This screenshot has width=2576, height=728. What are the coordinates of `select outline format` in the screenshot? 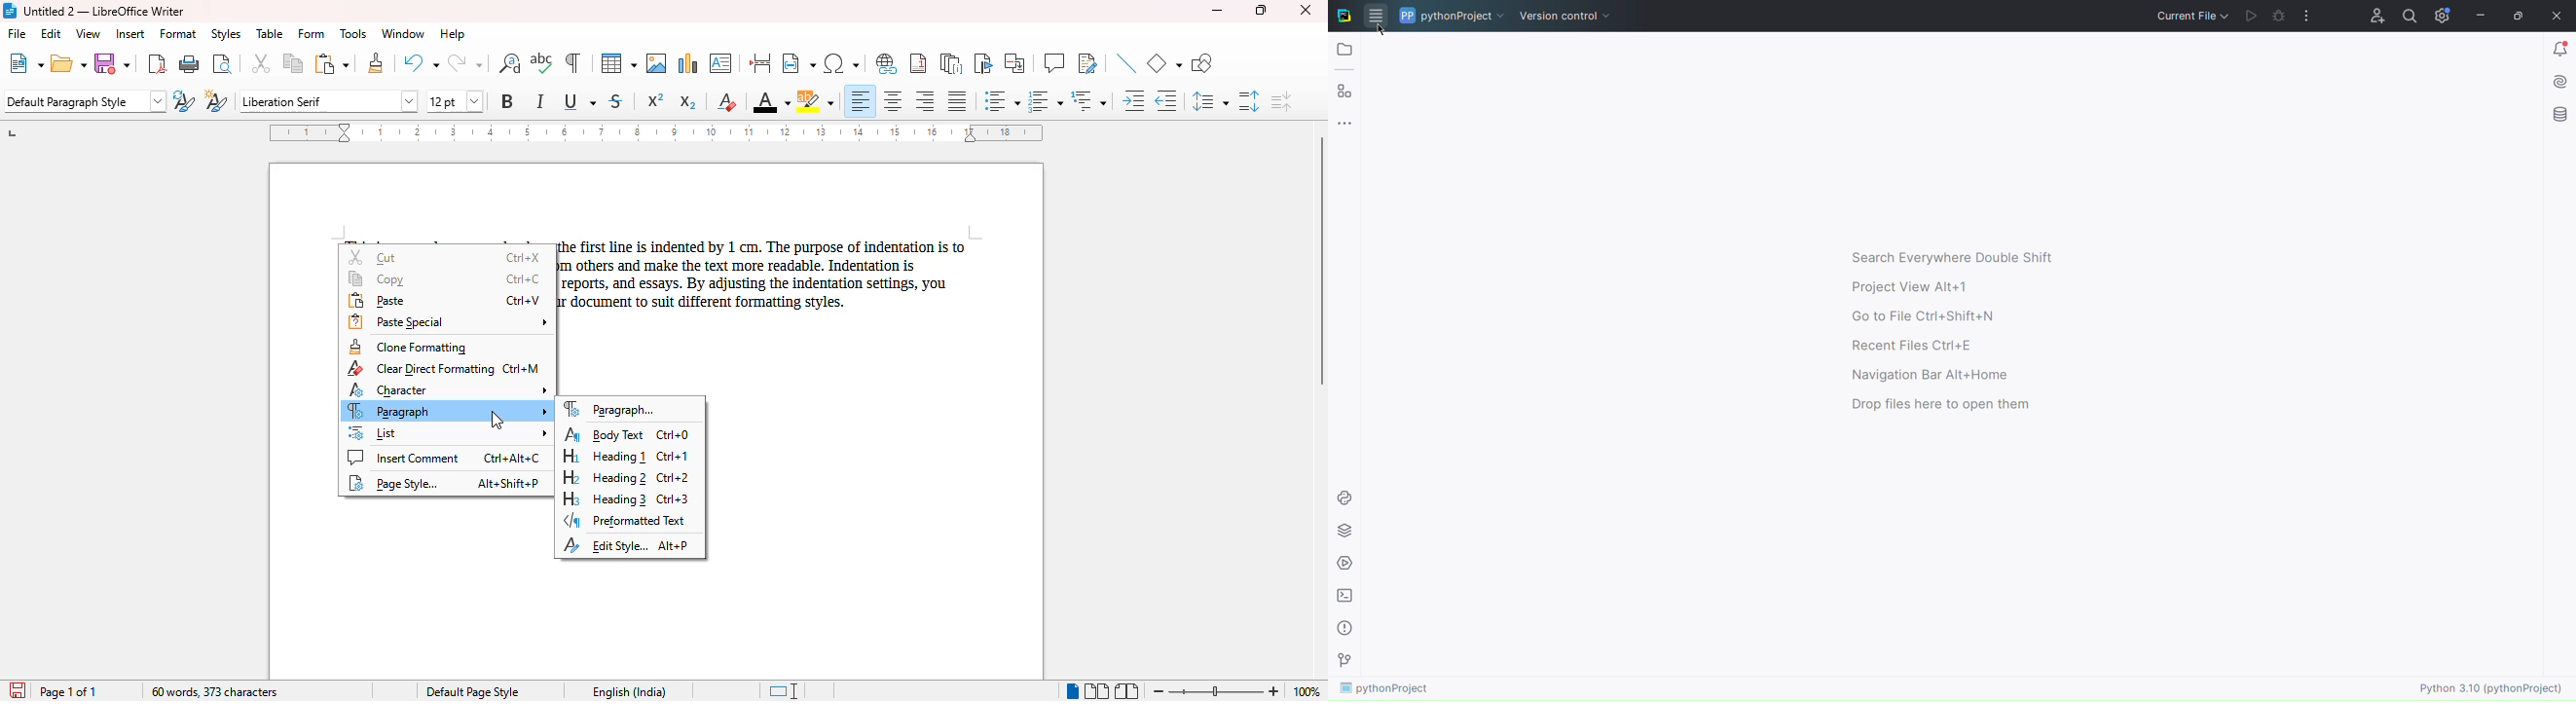 It's located at (1089, 100).